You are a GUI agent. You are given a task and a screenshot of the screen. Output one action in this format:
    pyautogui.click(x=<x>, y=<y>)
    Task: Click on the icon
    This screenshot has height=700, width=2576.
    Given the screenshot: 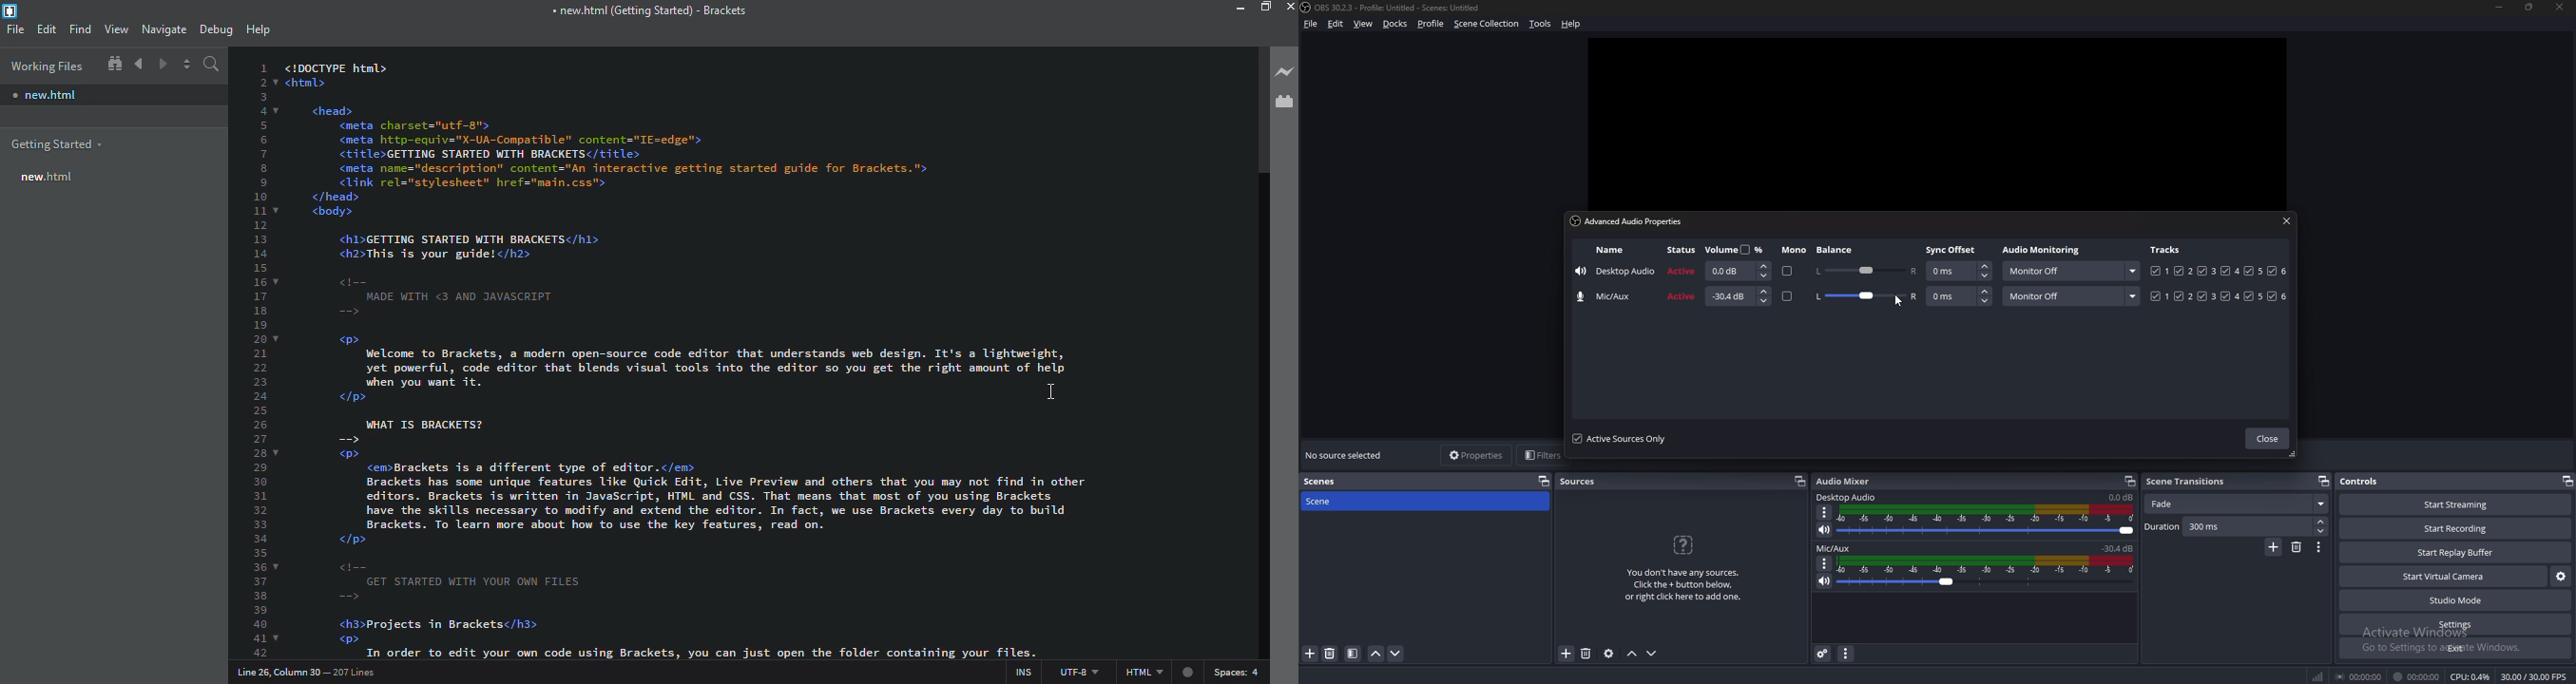 What is the action you would take?
    pyautogui.click(x=1682, y=544)
    